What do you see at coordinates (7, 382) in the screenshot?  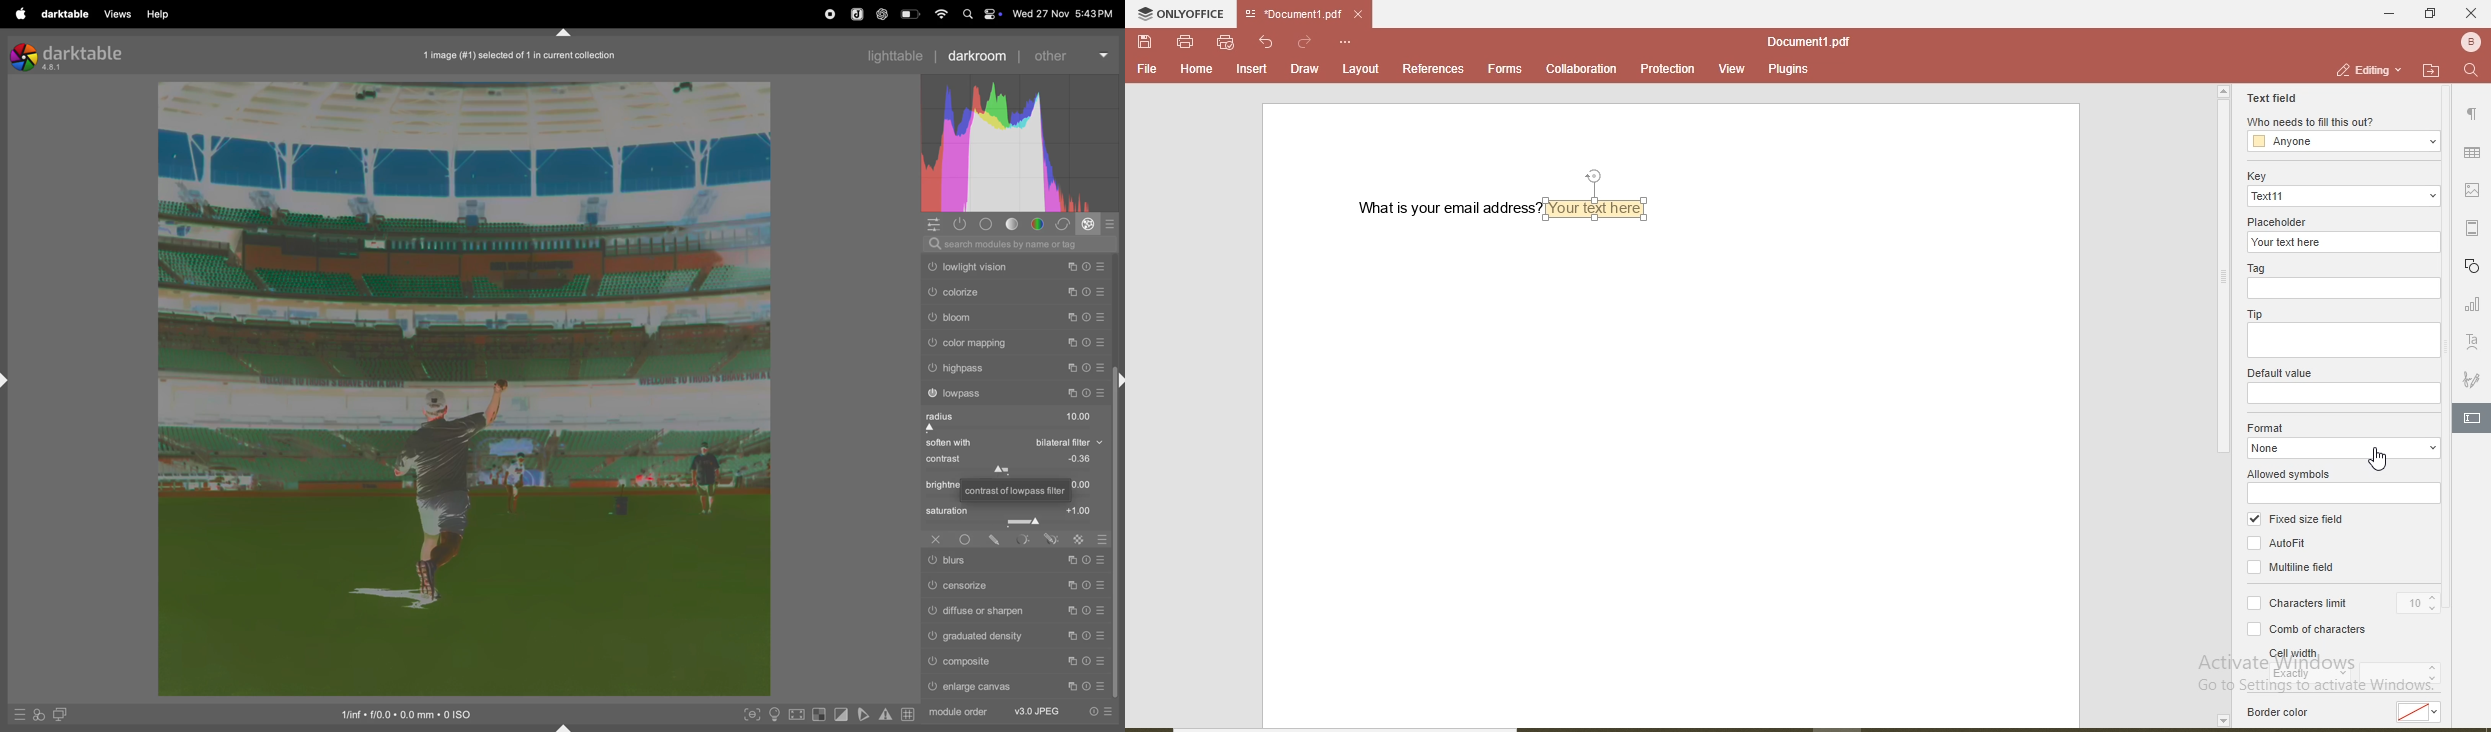 I see `shift+ctrl+l` at bounding box center [7, 382].